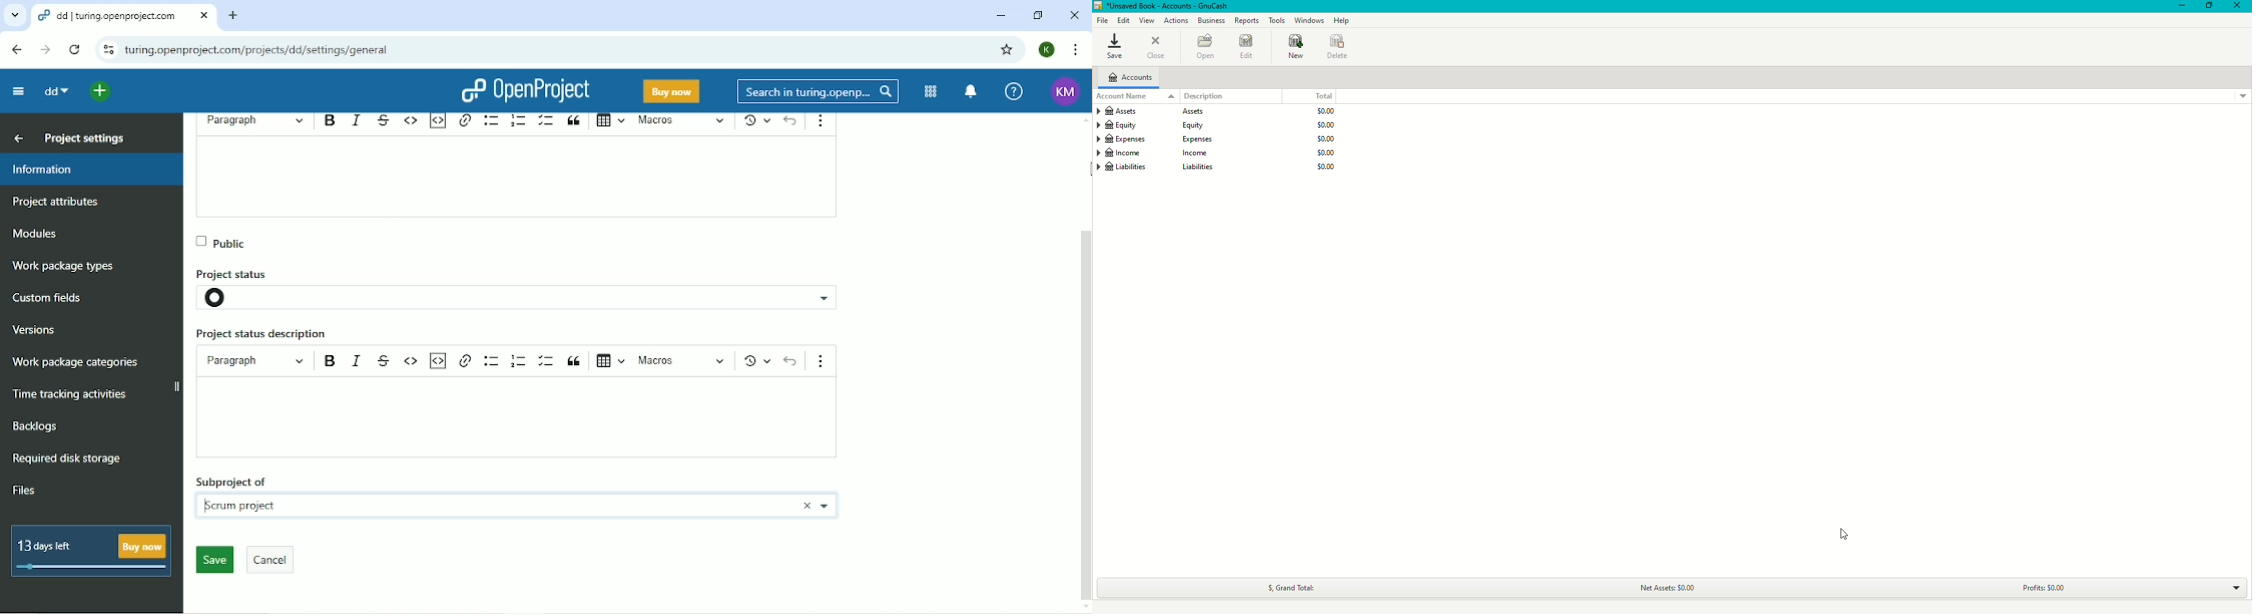 The width and height of the screenshot is (2268, 616). Describe the element at coordinates (36, 425) in the screenshot. I see `Backlogs` at that location.